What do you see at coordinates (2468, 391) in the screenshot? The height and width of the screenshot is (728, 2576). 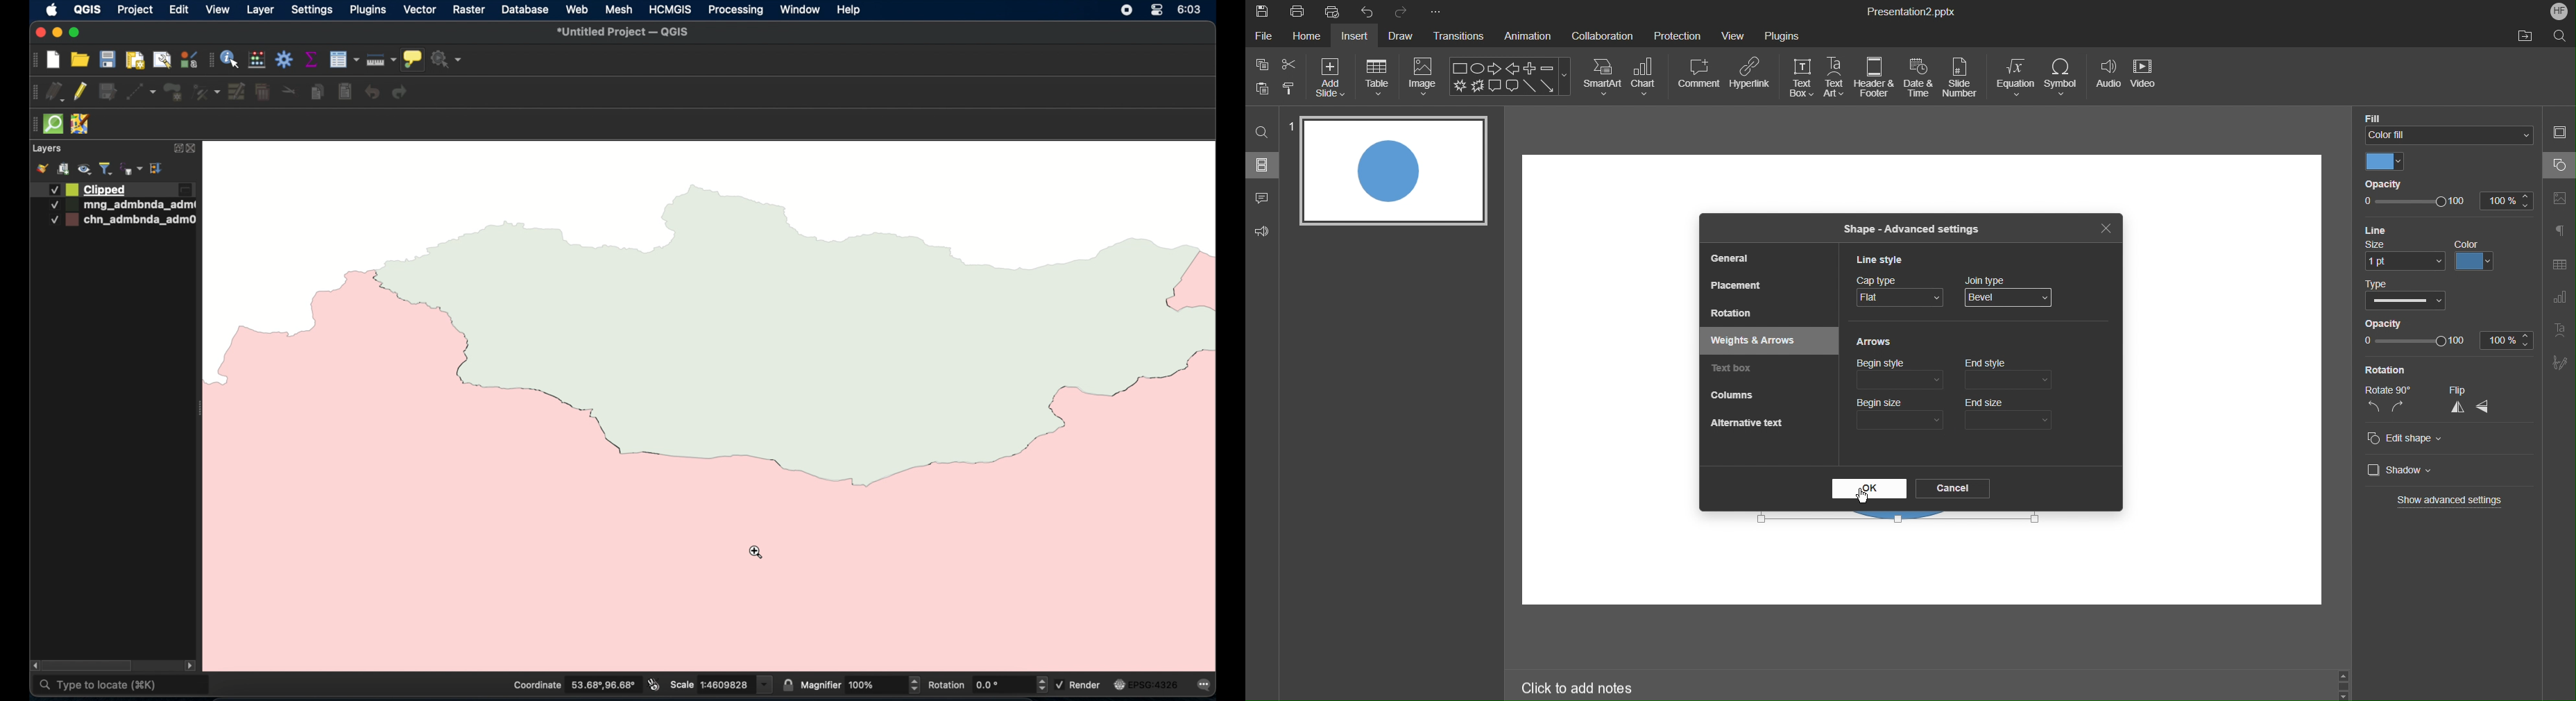 I see `Flip` at bounding box center [2468, 391].